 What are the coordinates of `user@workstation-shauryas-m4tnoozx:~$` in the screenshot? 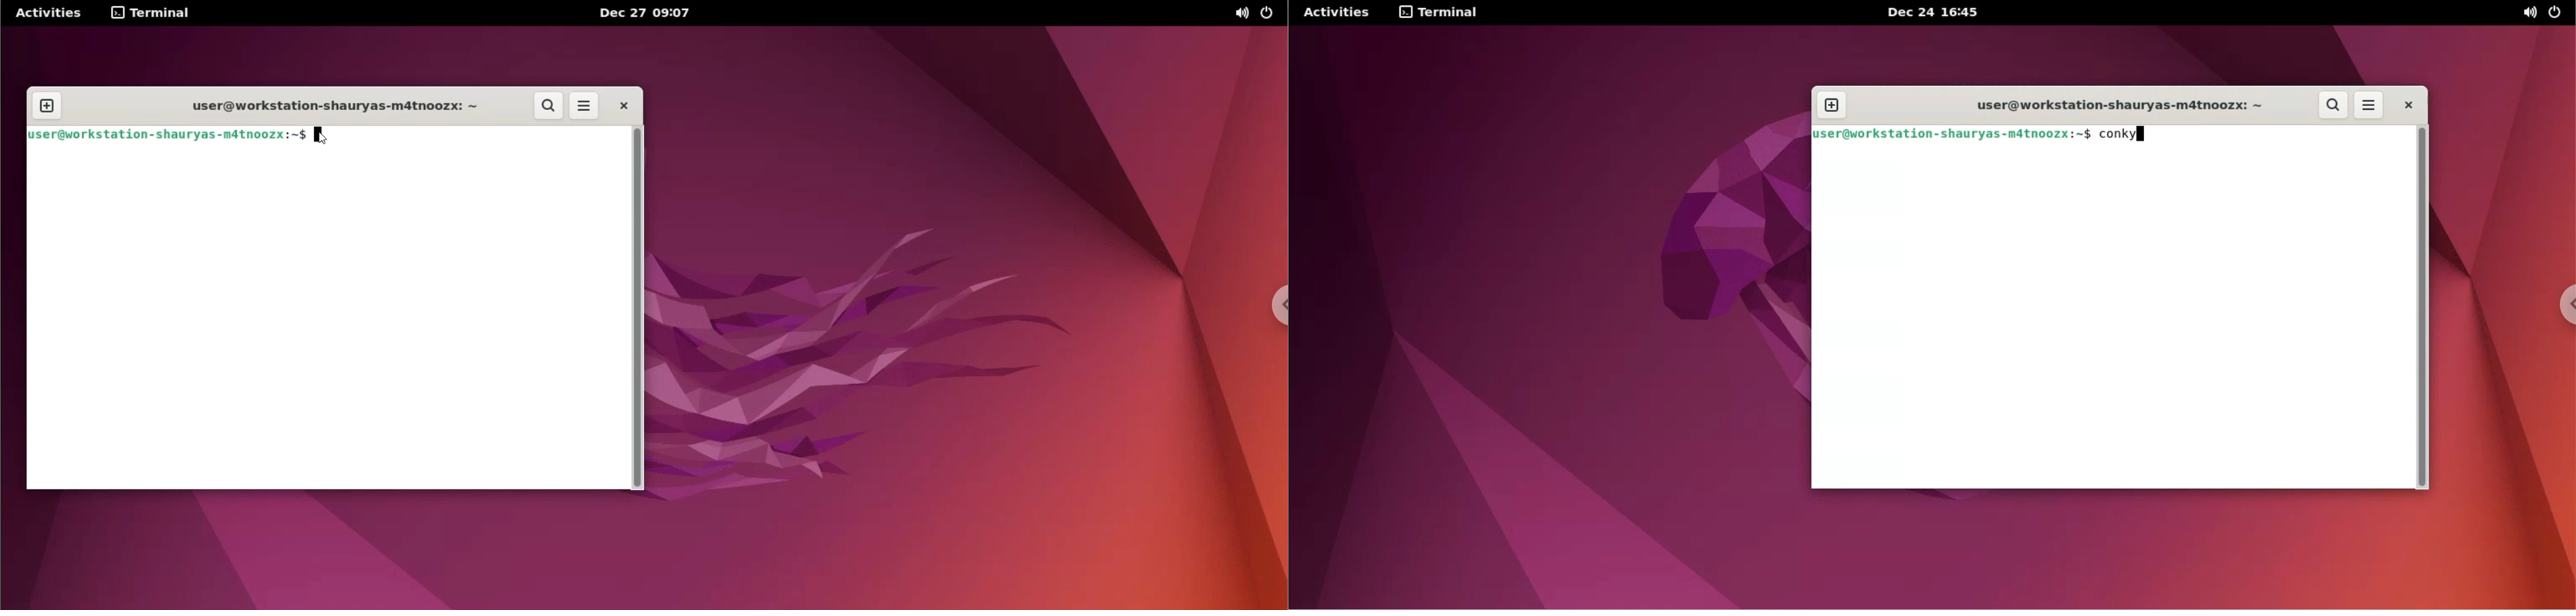 It's located at (167, 133).